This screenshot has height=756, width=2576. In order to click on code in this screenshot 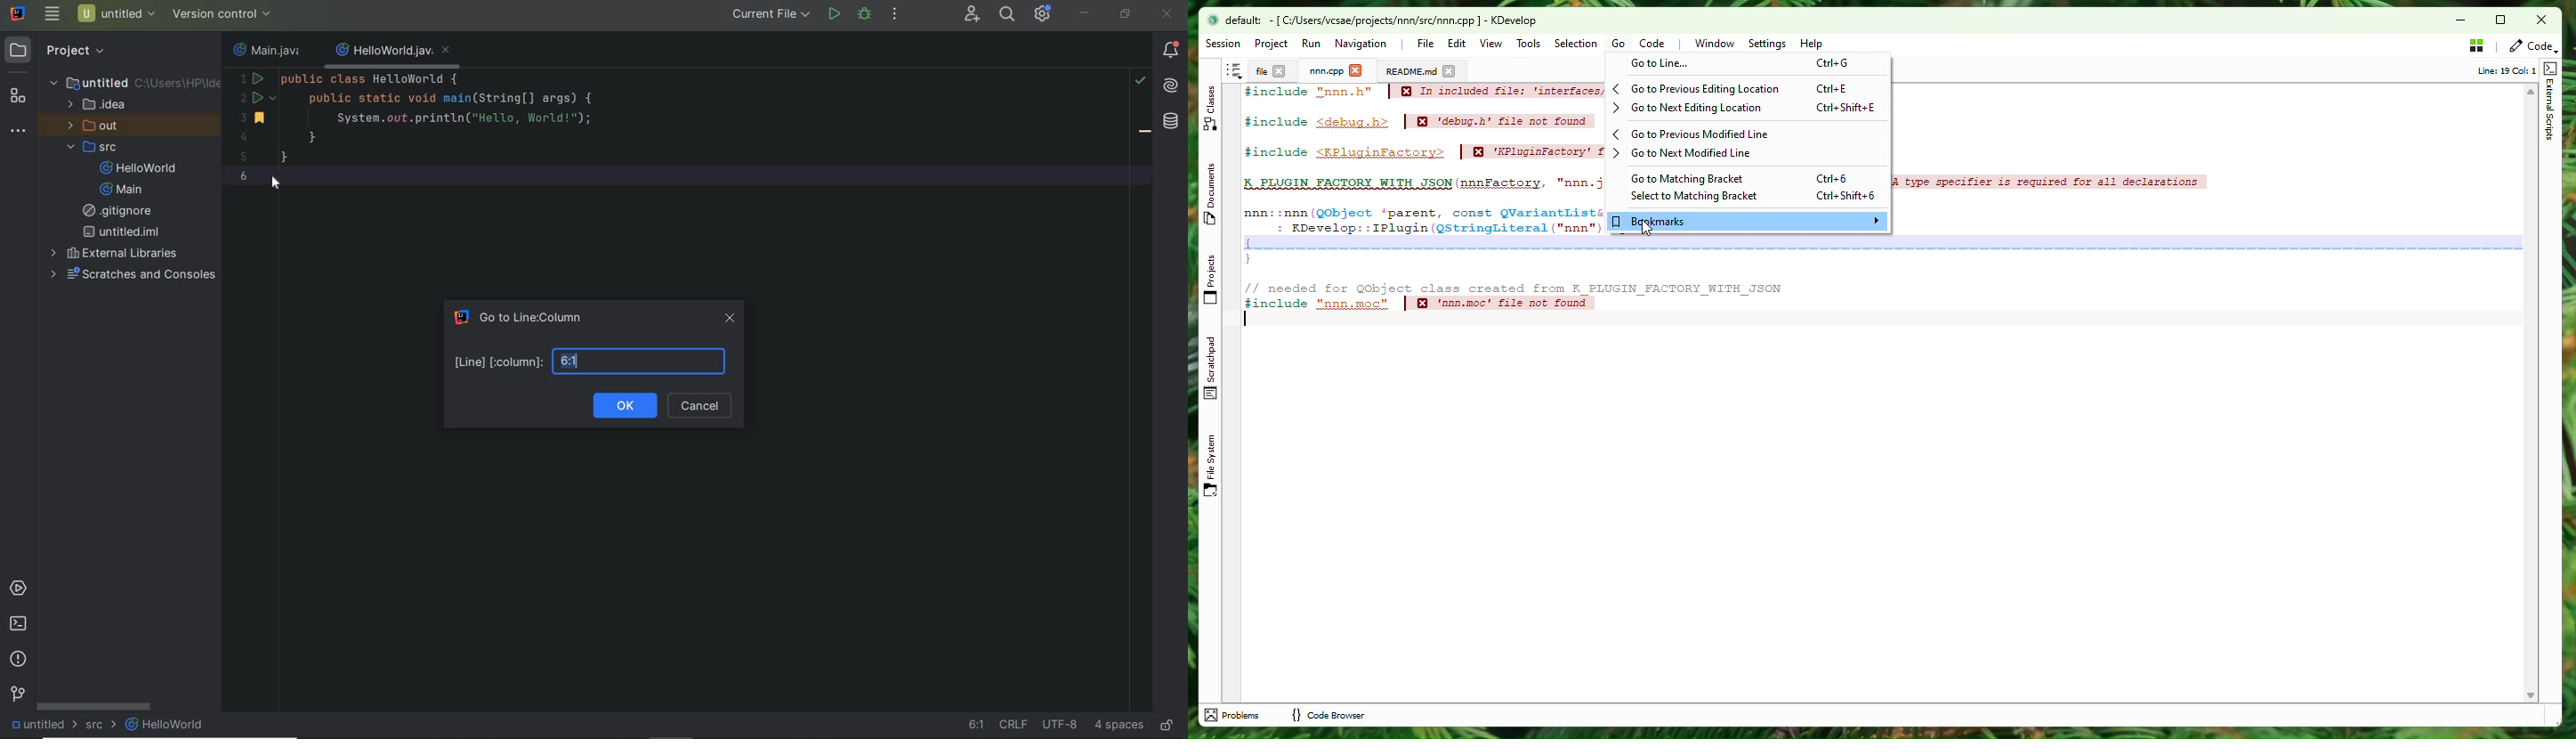, I will do `click(426, 115)`.